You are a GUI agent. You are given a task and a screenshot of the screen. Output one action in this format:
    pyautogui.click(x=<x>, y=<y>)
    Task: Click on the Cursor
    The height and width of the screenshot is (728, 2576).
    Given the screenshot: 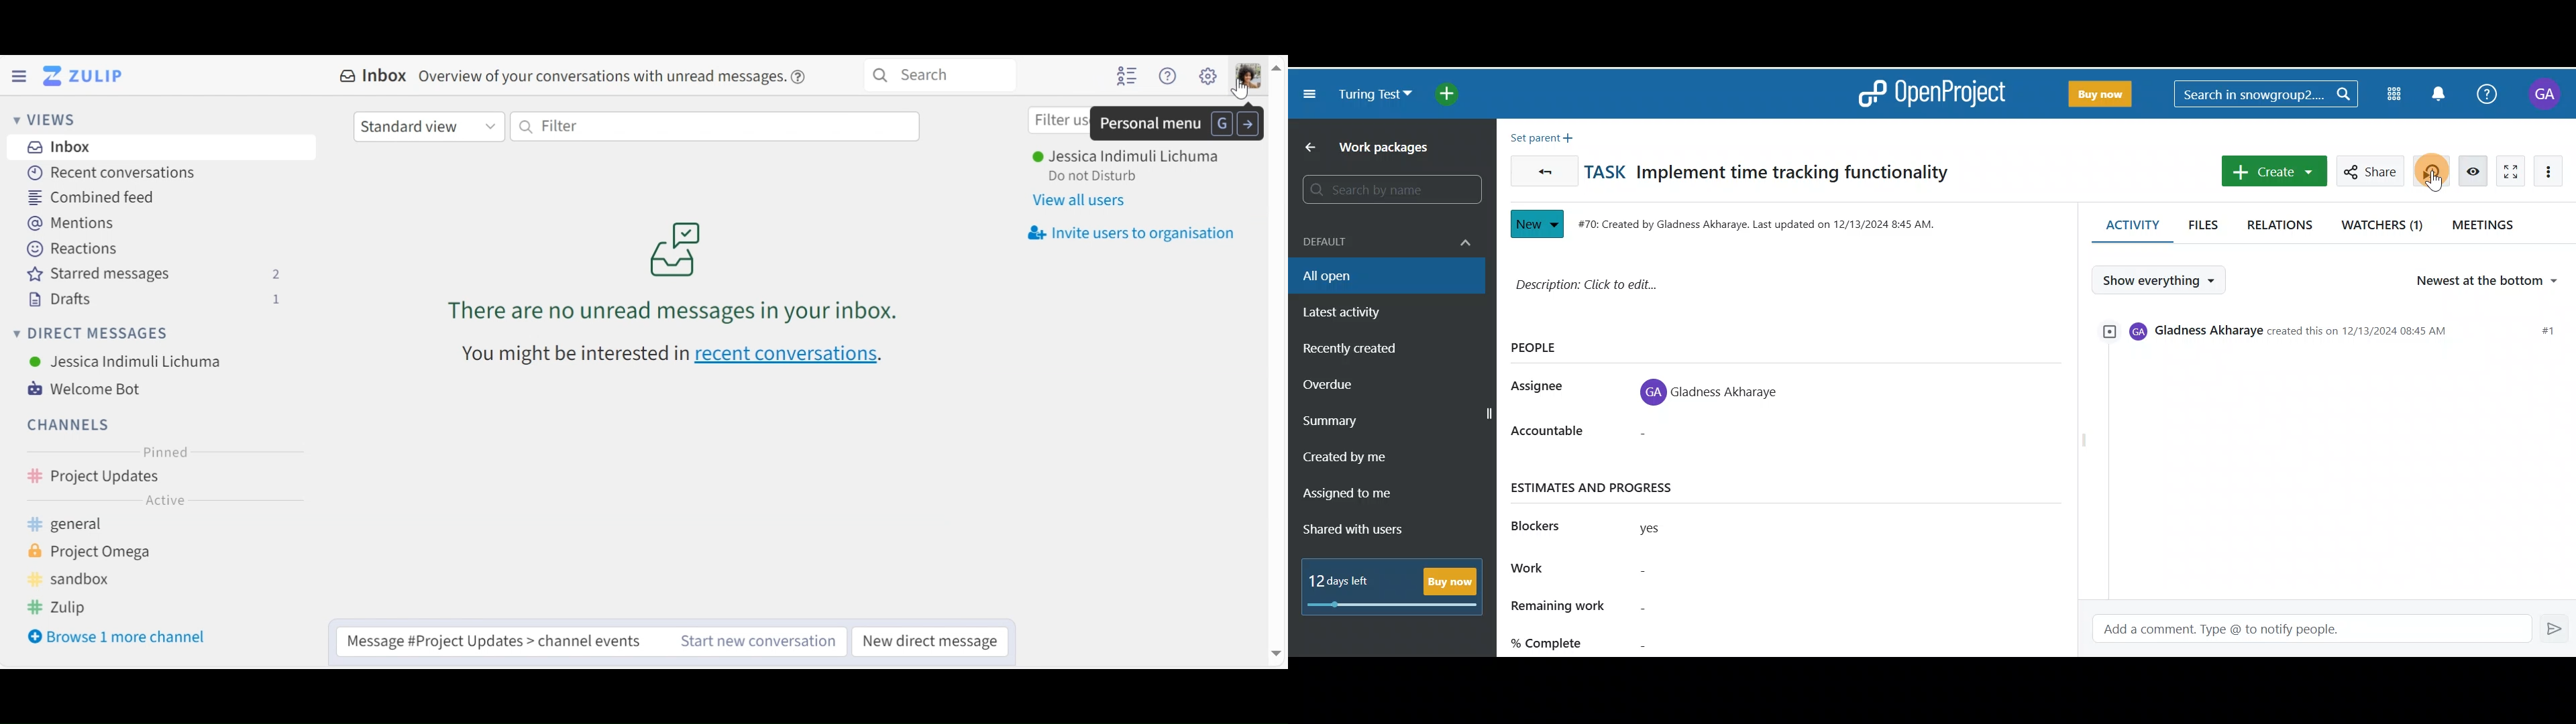 What is the action you would take?
    pyautogui.click(x=1238, y=88)
    